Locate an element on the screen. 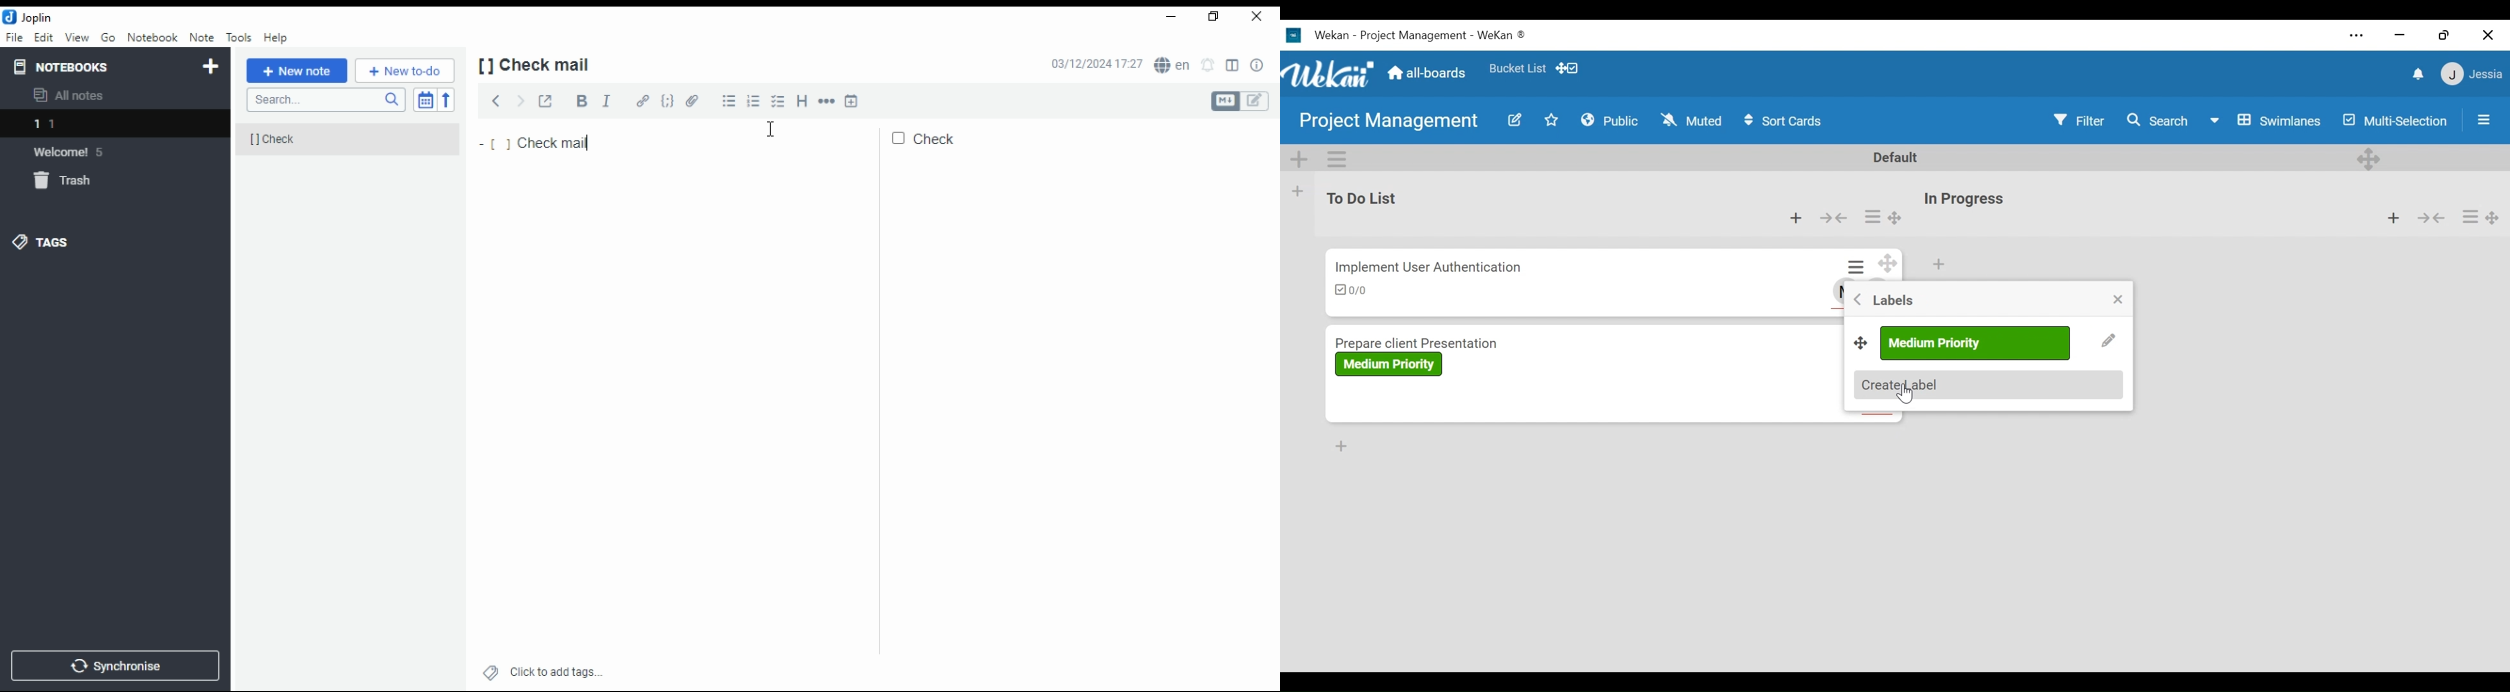  italics is located at coordinates (606, 101).